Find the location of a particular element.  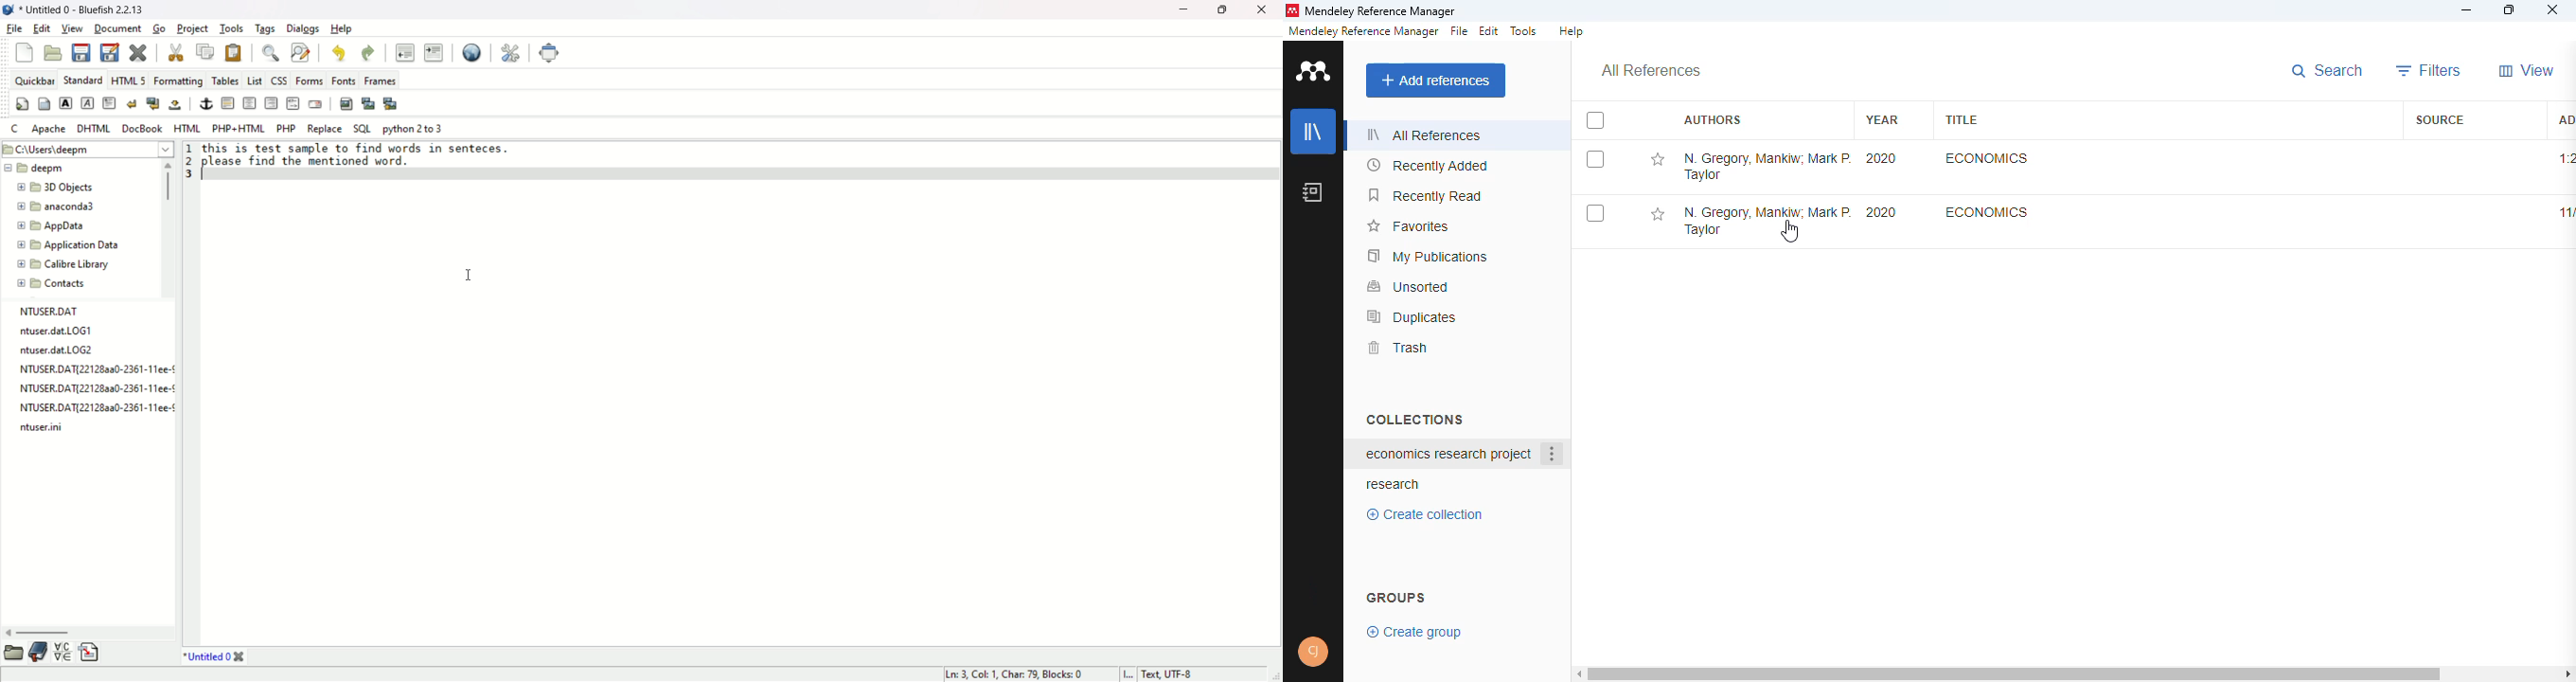

current tab is located at coordinates (205, 657).